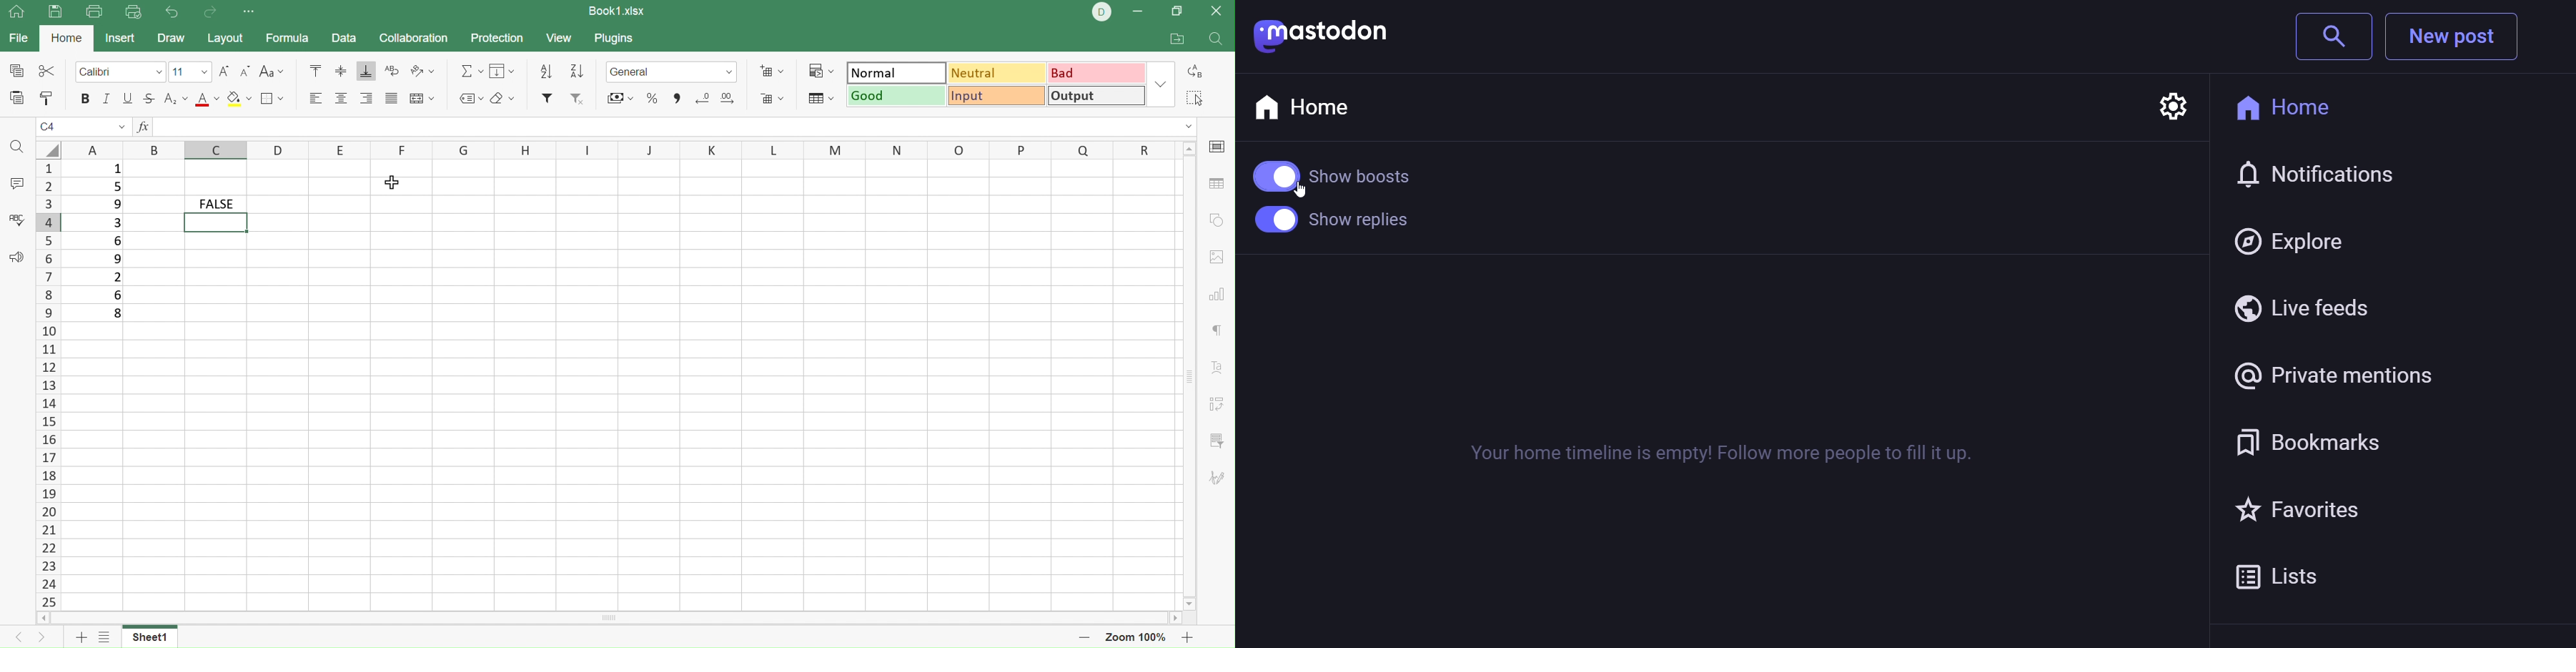  I want to click on Signature settings, so click(1220, 476).